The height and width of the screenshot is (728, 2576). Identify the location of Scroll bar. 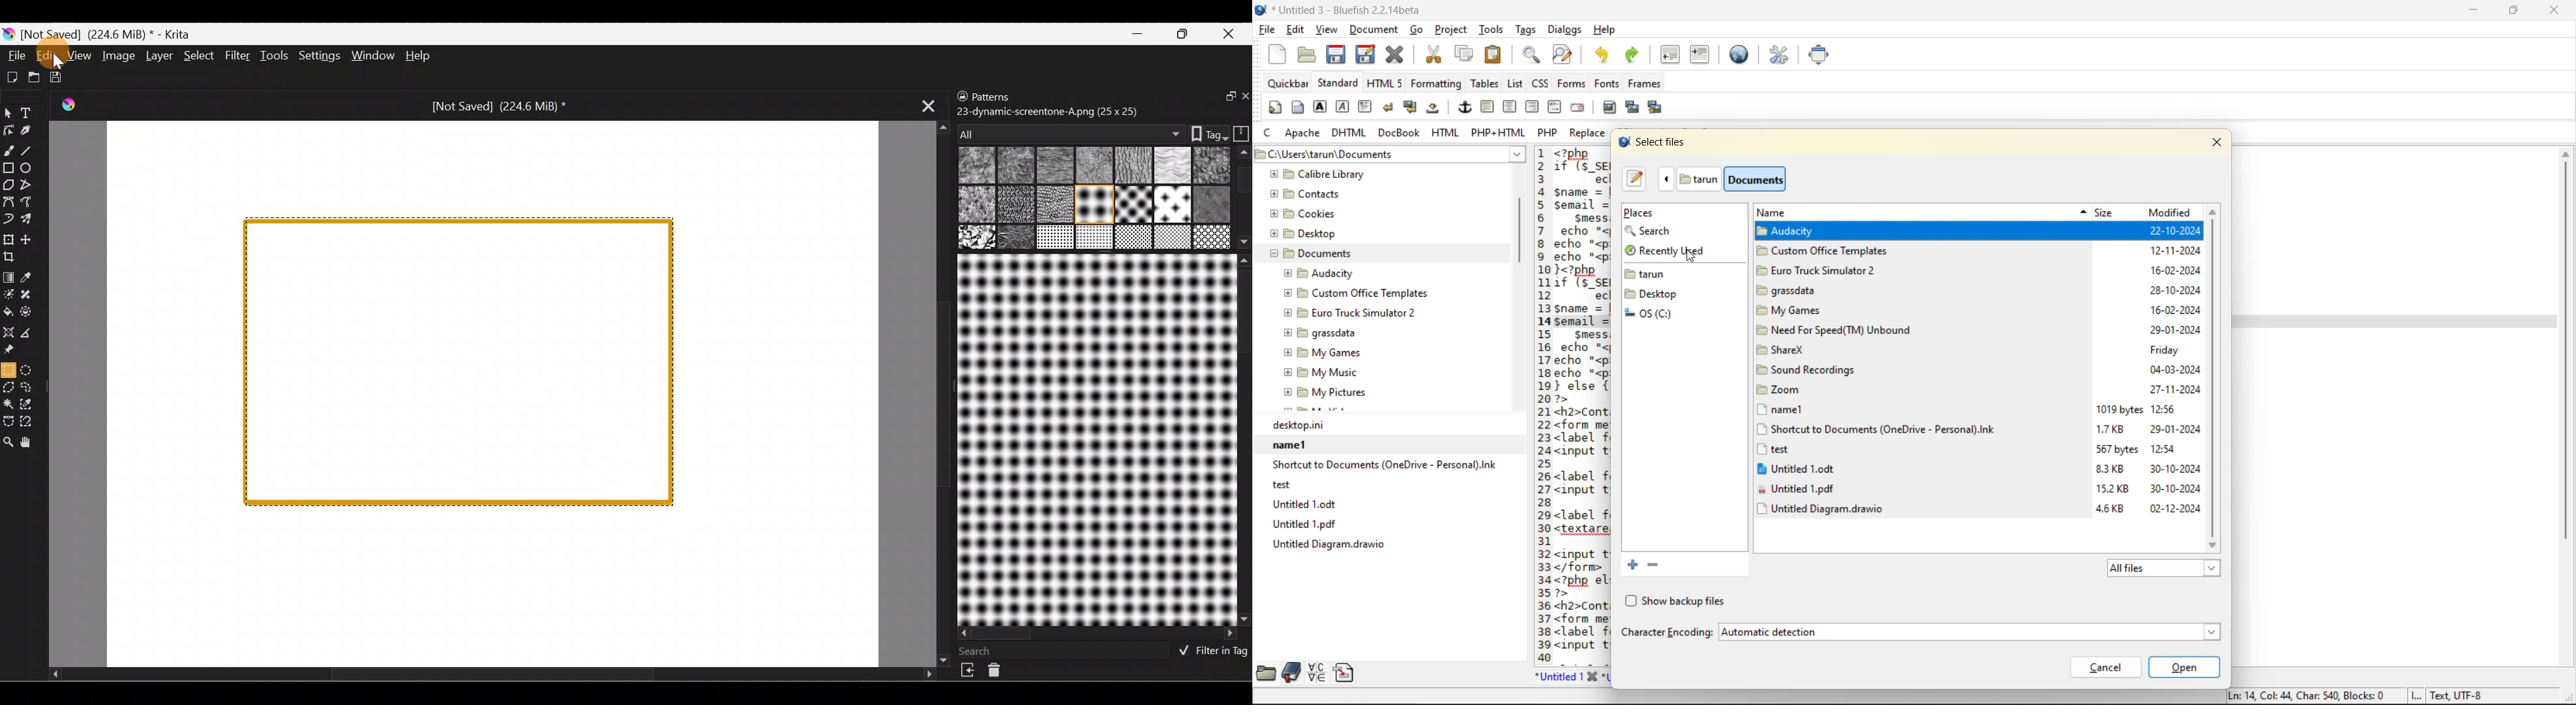
(1244, 439).